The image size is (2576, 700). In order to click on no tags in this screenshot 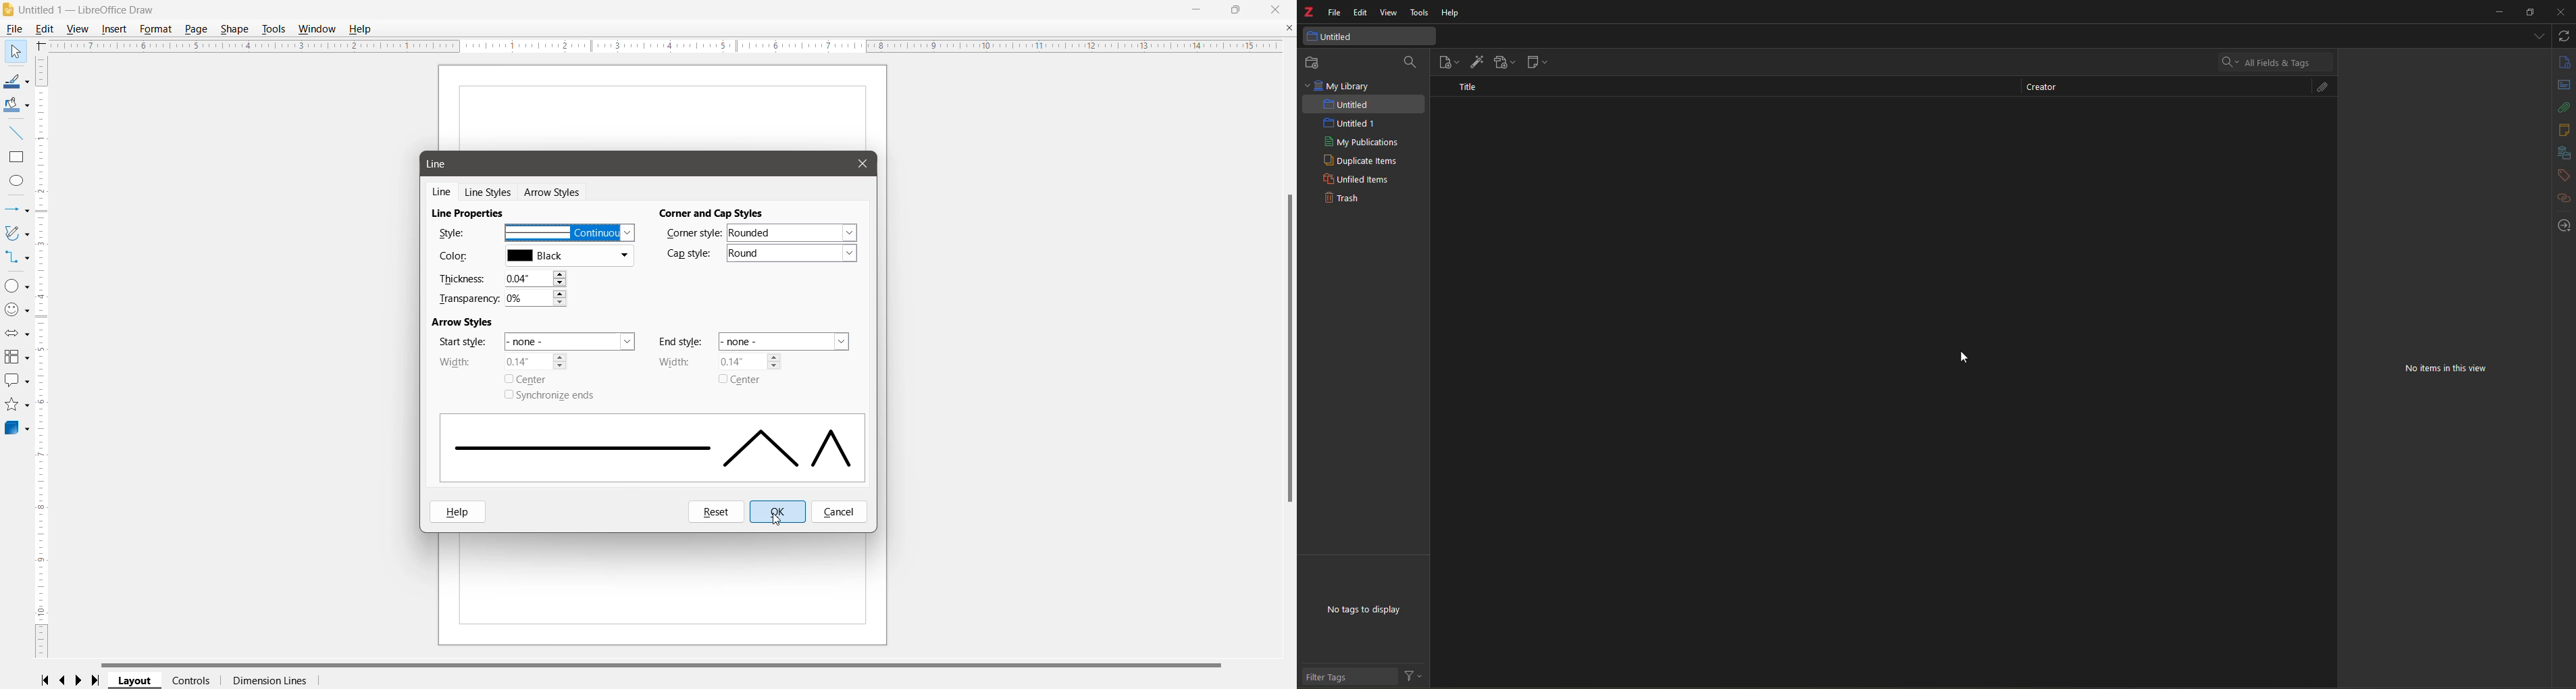, I will do `click(1374, 612)`.